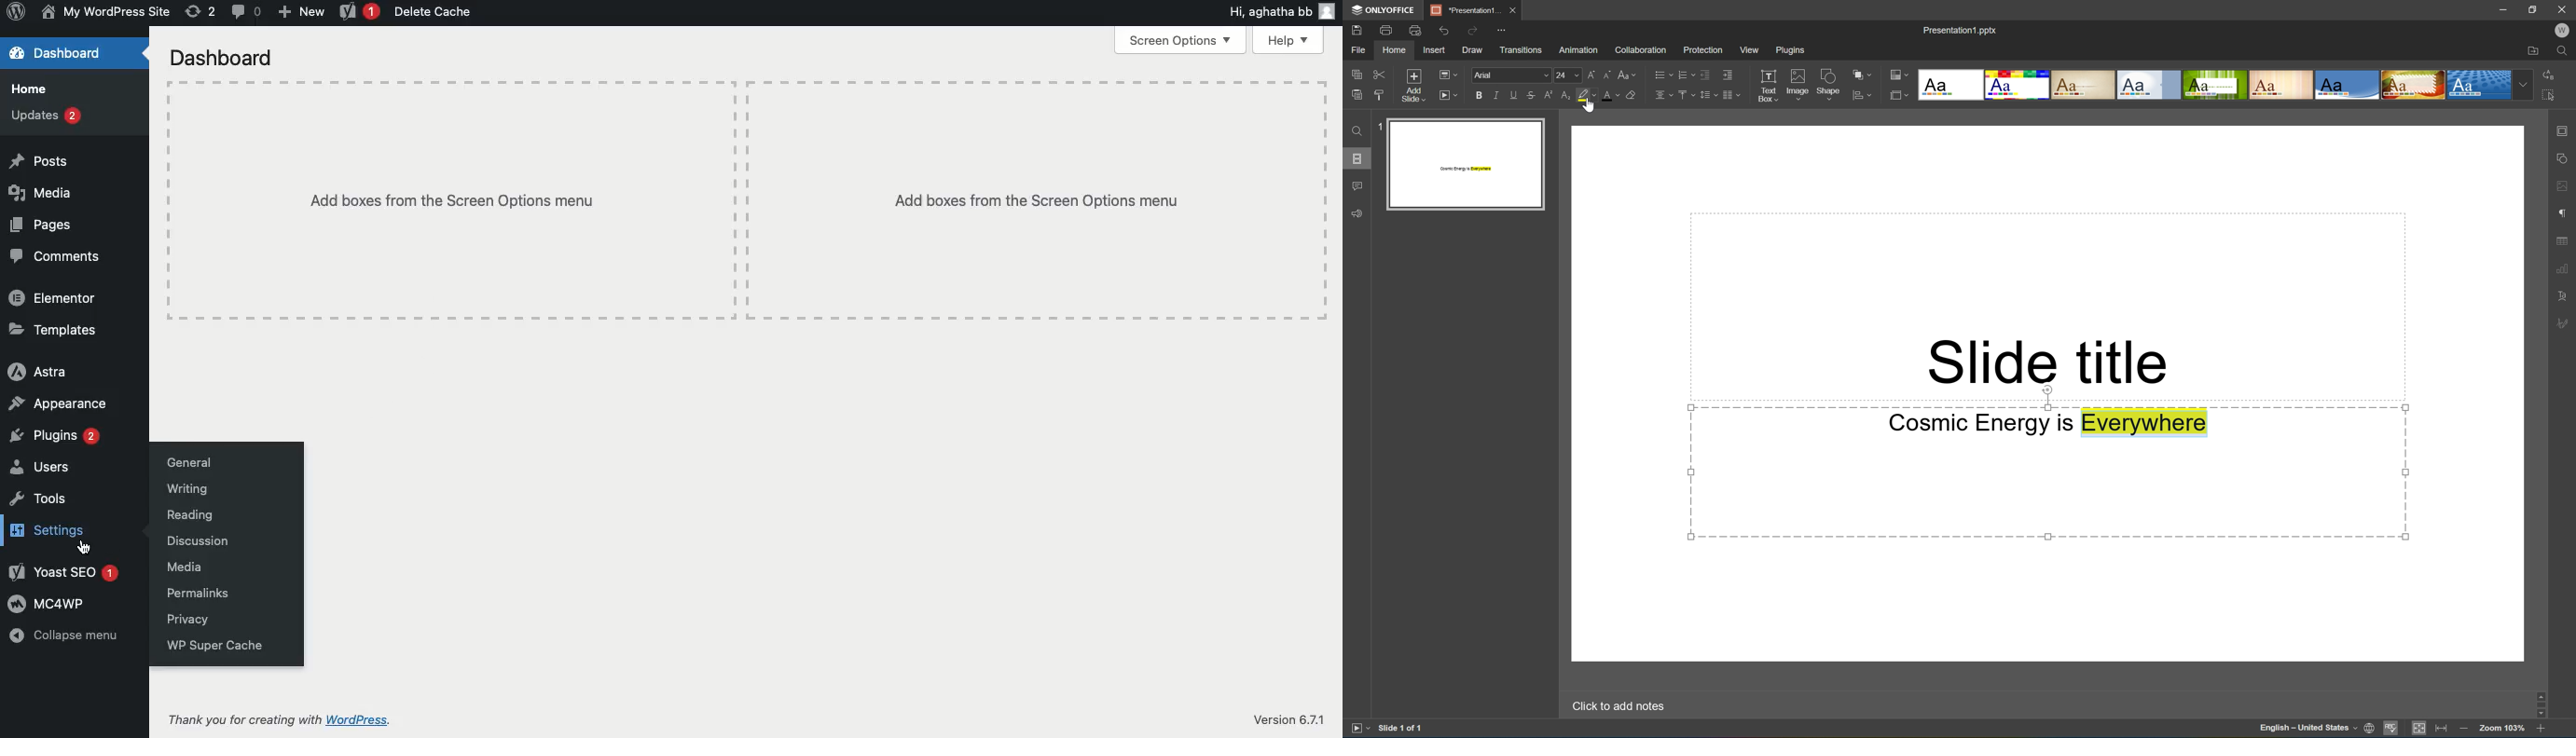  What do you see at coordinates (14, 13) in the screenshot?
I see `Wordpress Logo` at bounding box center [14, 13].